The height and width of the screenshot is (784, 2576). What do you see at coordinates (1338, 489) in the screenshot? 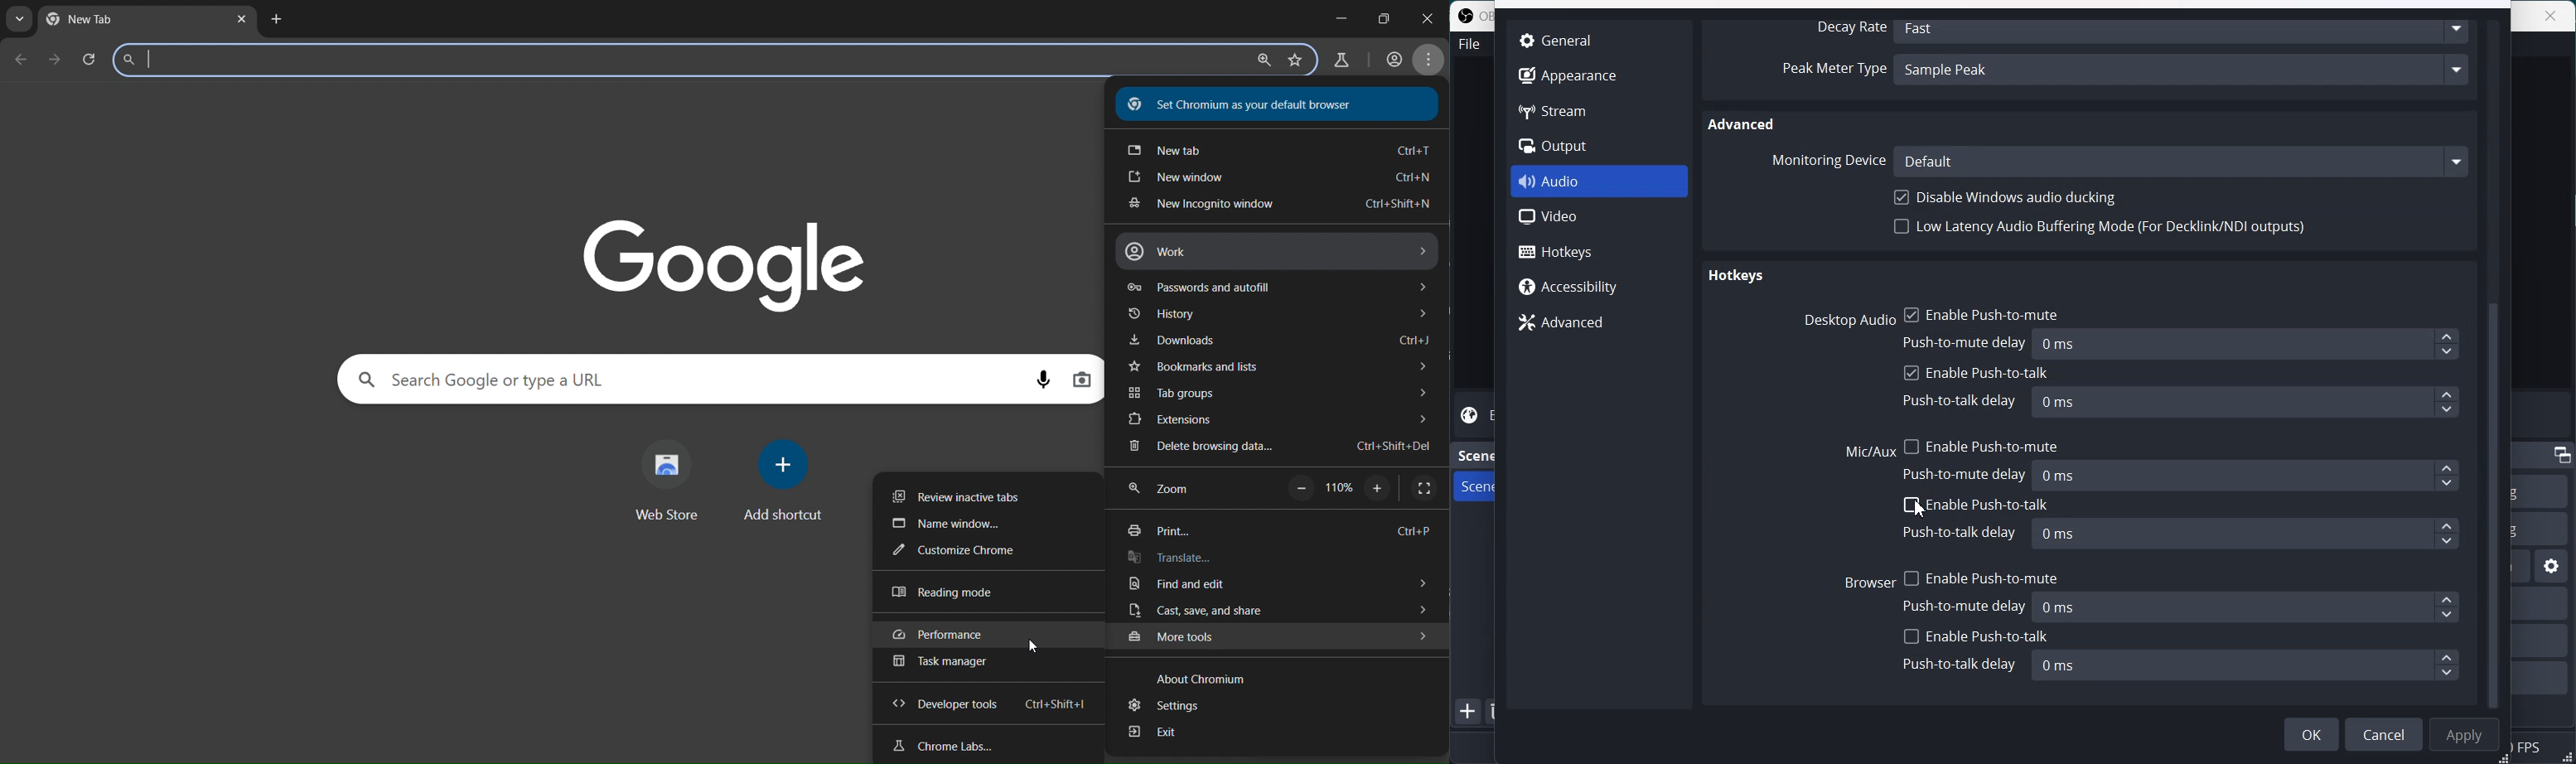
I see `110%` at bounding box center [1338, 489].